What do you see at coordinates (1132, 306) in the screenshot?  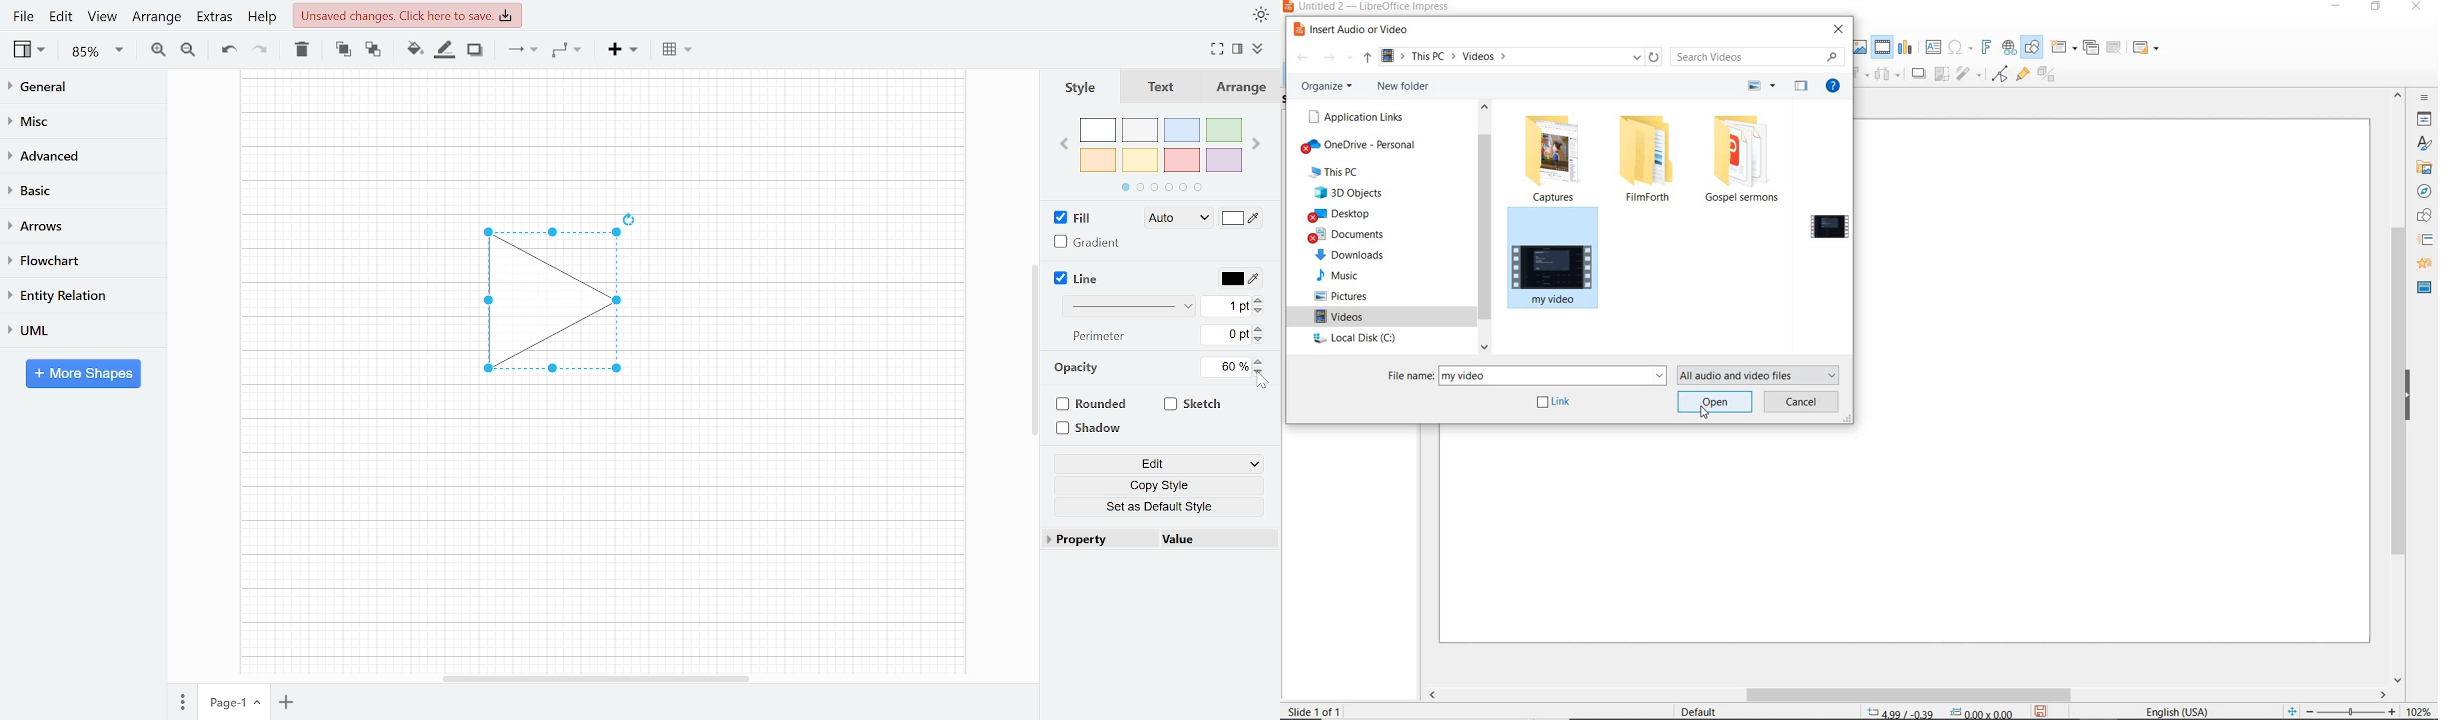 I see `Line style` at bounding box center [1132, 306].